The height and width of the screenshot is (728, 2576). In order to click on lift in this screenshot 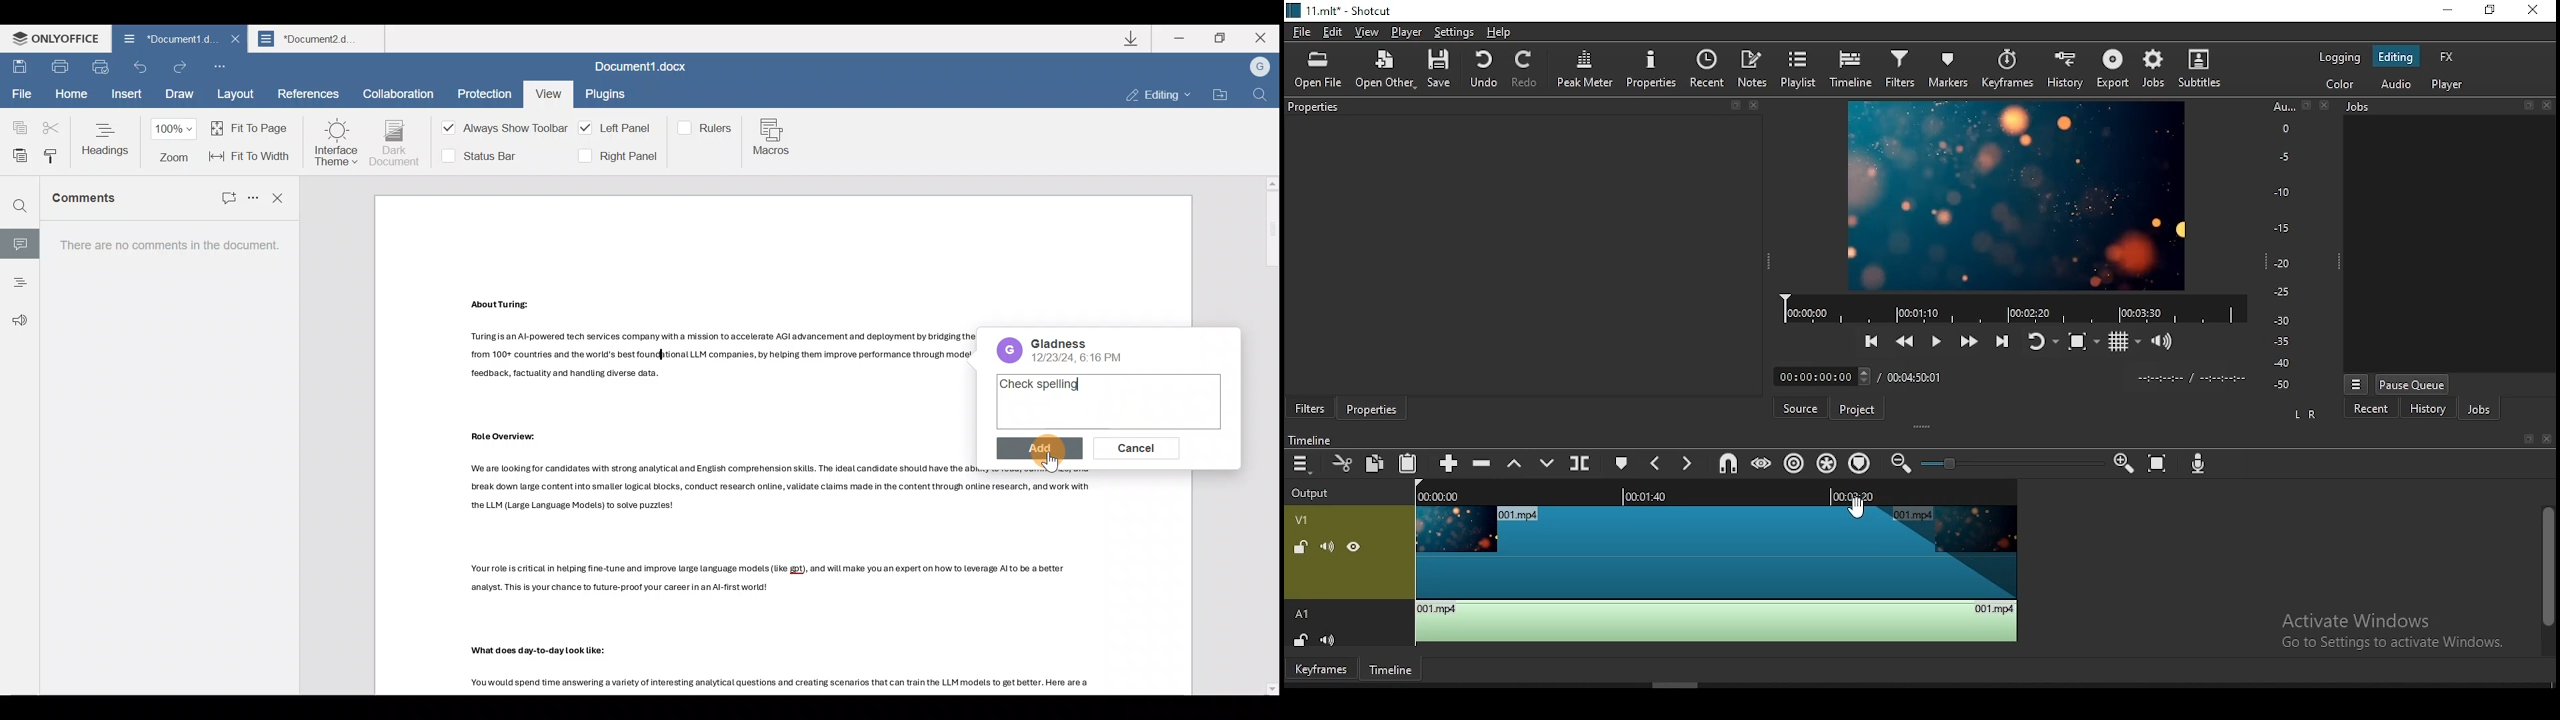, I will do `click(1515, 461)`.